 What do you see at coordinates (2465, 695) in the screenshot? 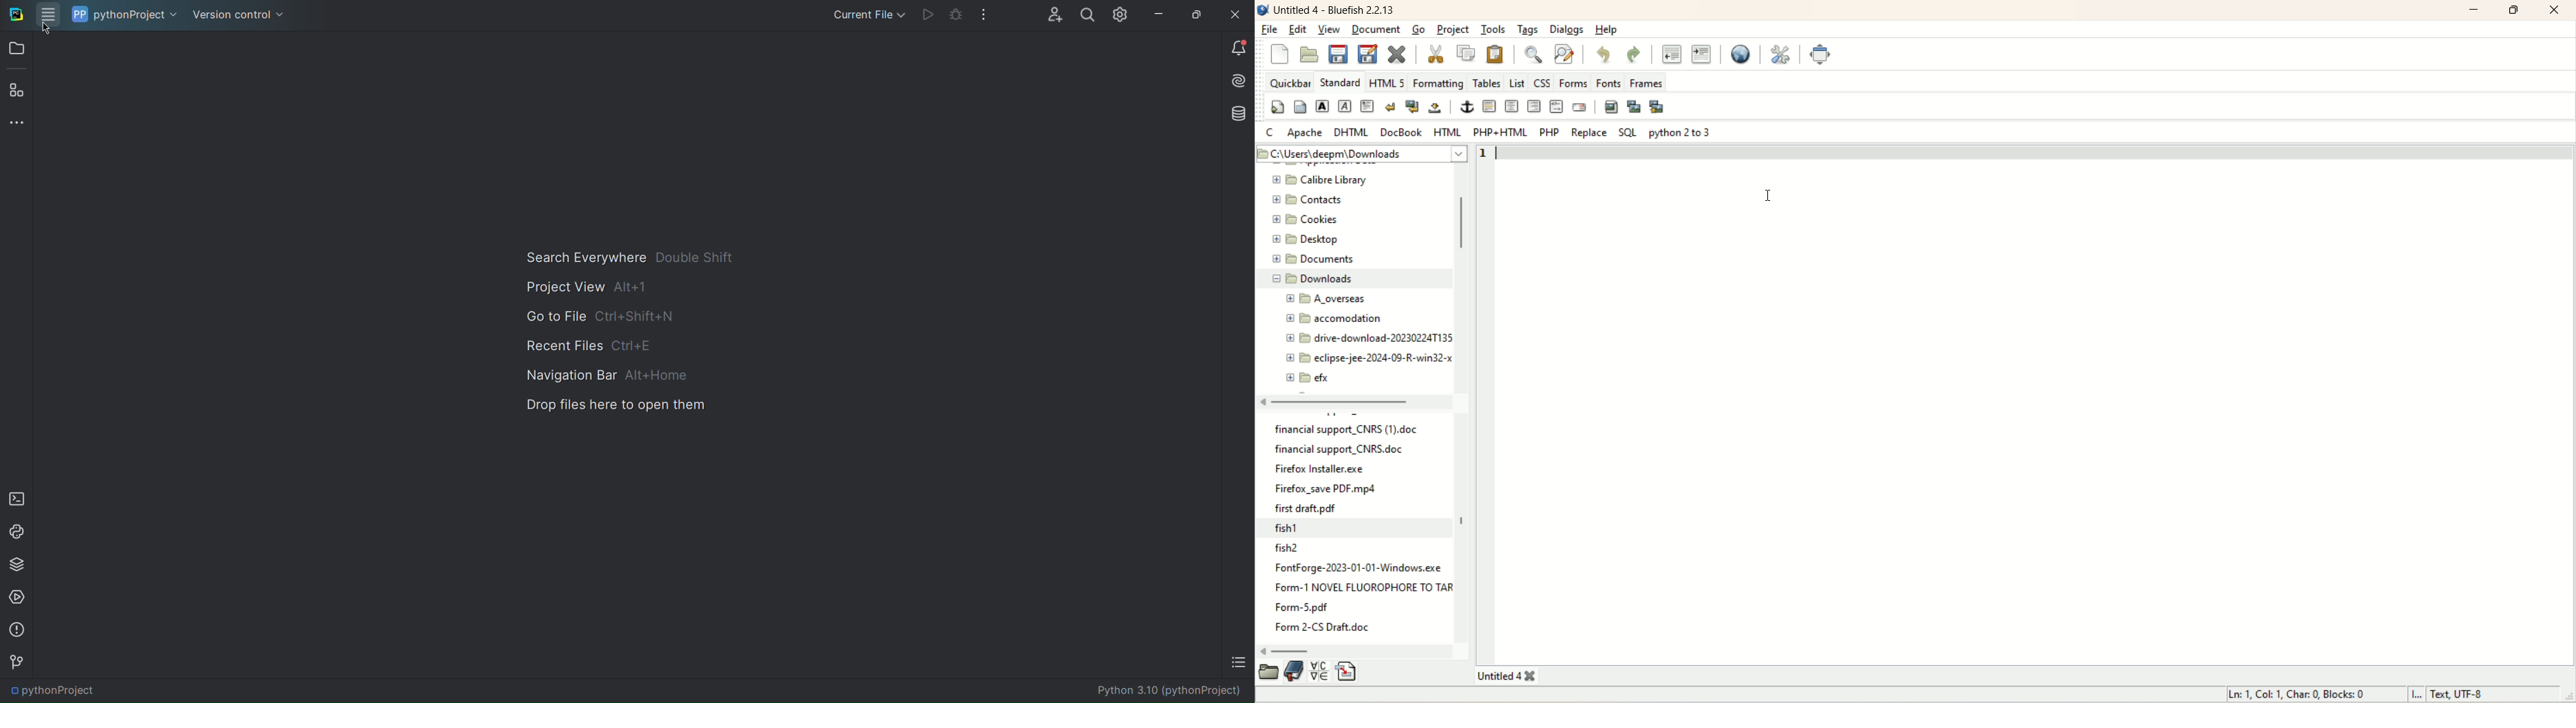
I see `text UTF-8` at bounding box center [2465, 695].